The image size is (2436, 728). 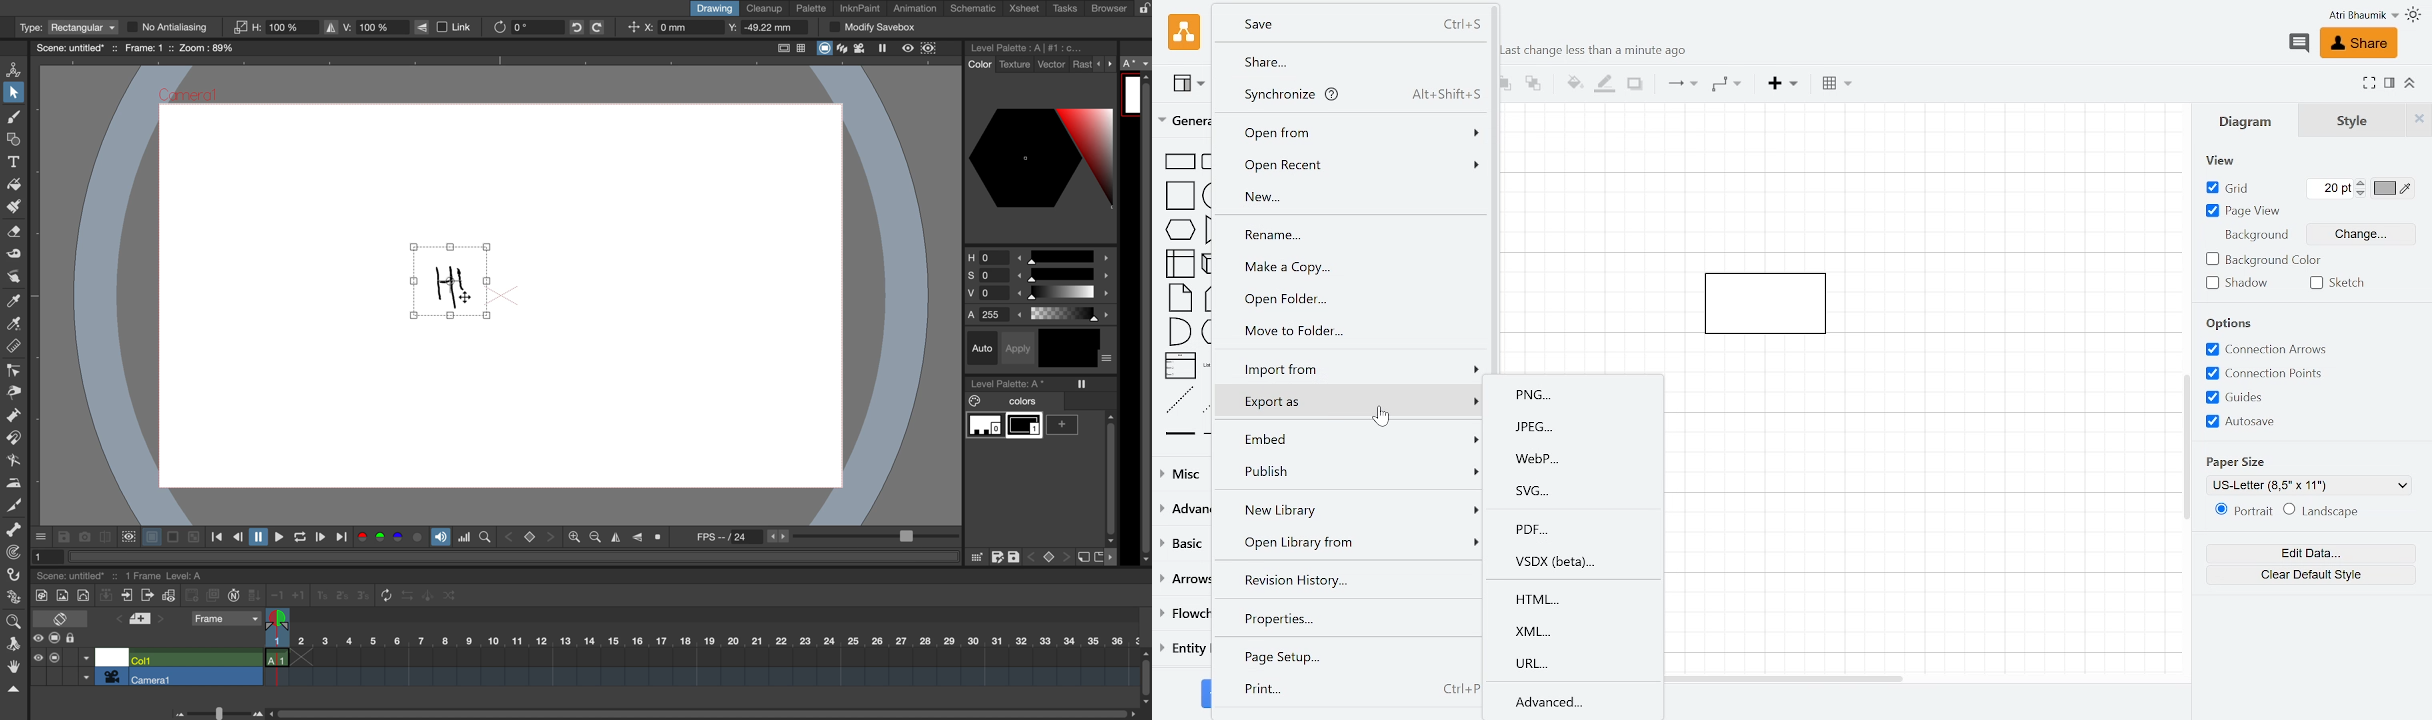 I want to click on Misc, so click(x=1182, y=476).